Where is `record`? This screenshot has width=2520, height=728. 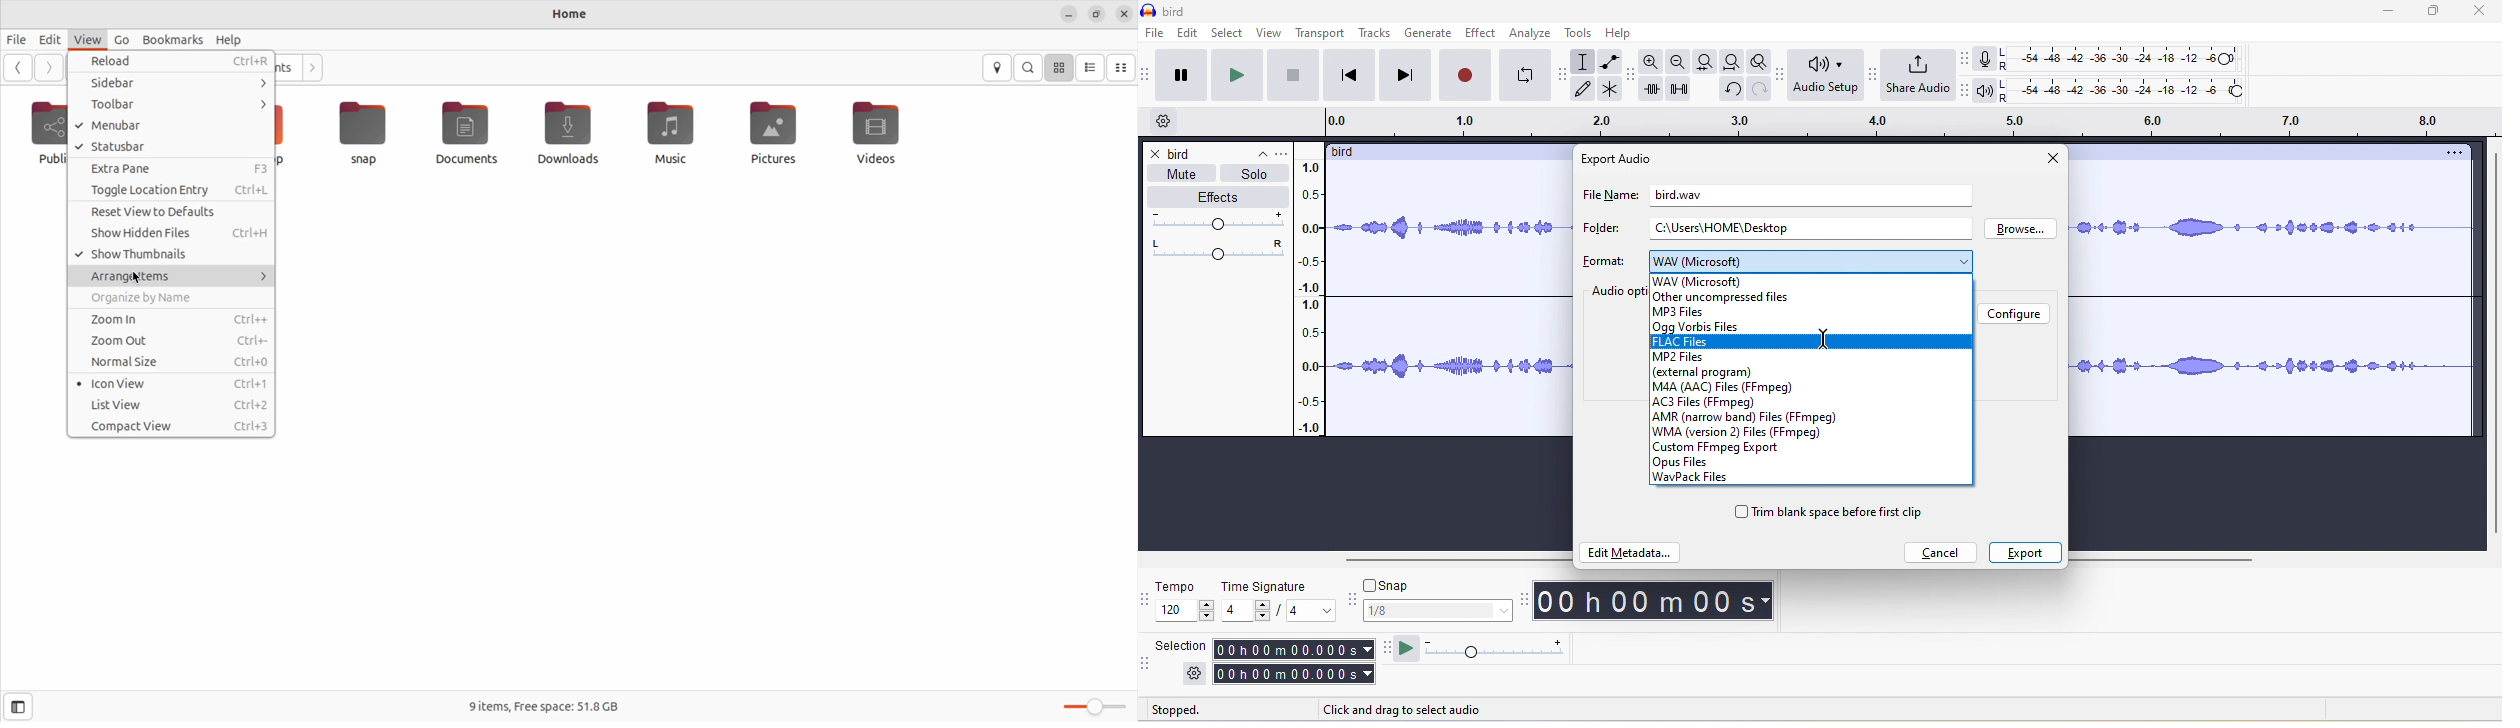
record is located at coordinates (1463, 75).